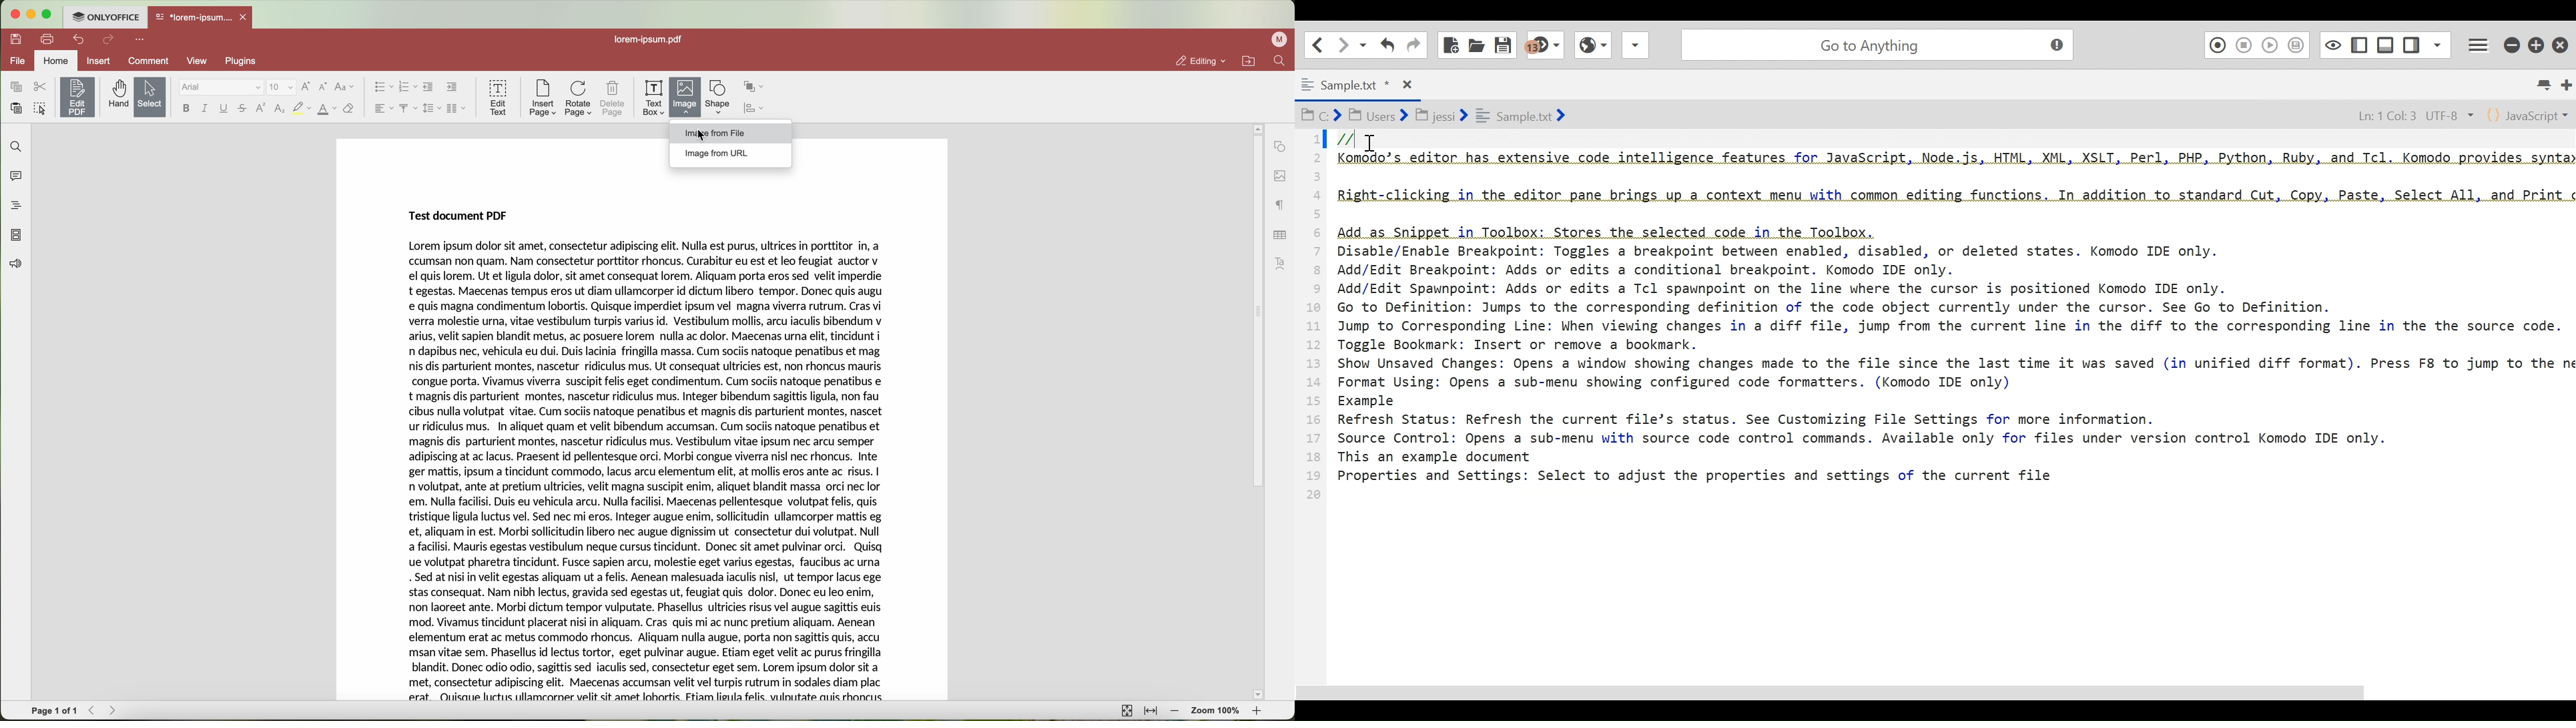  Describe the element at coordinates (702, 137) in the screenshot. I see `cursor` at that location.